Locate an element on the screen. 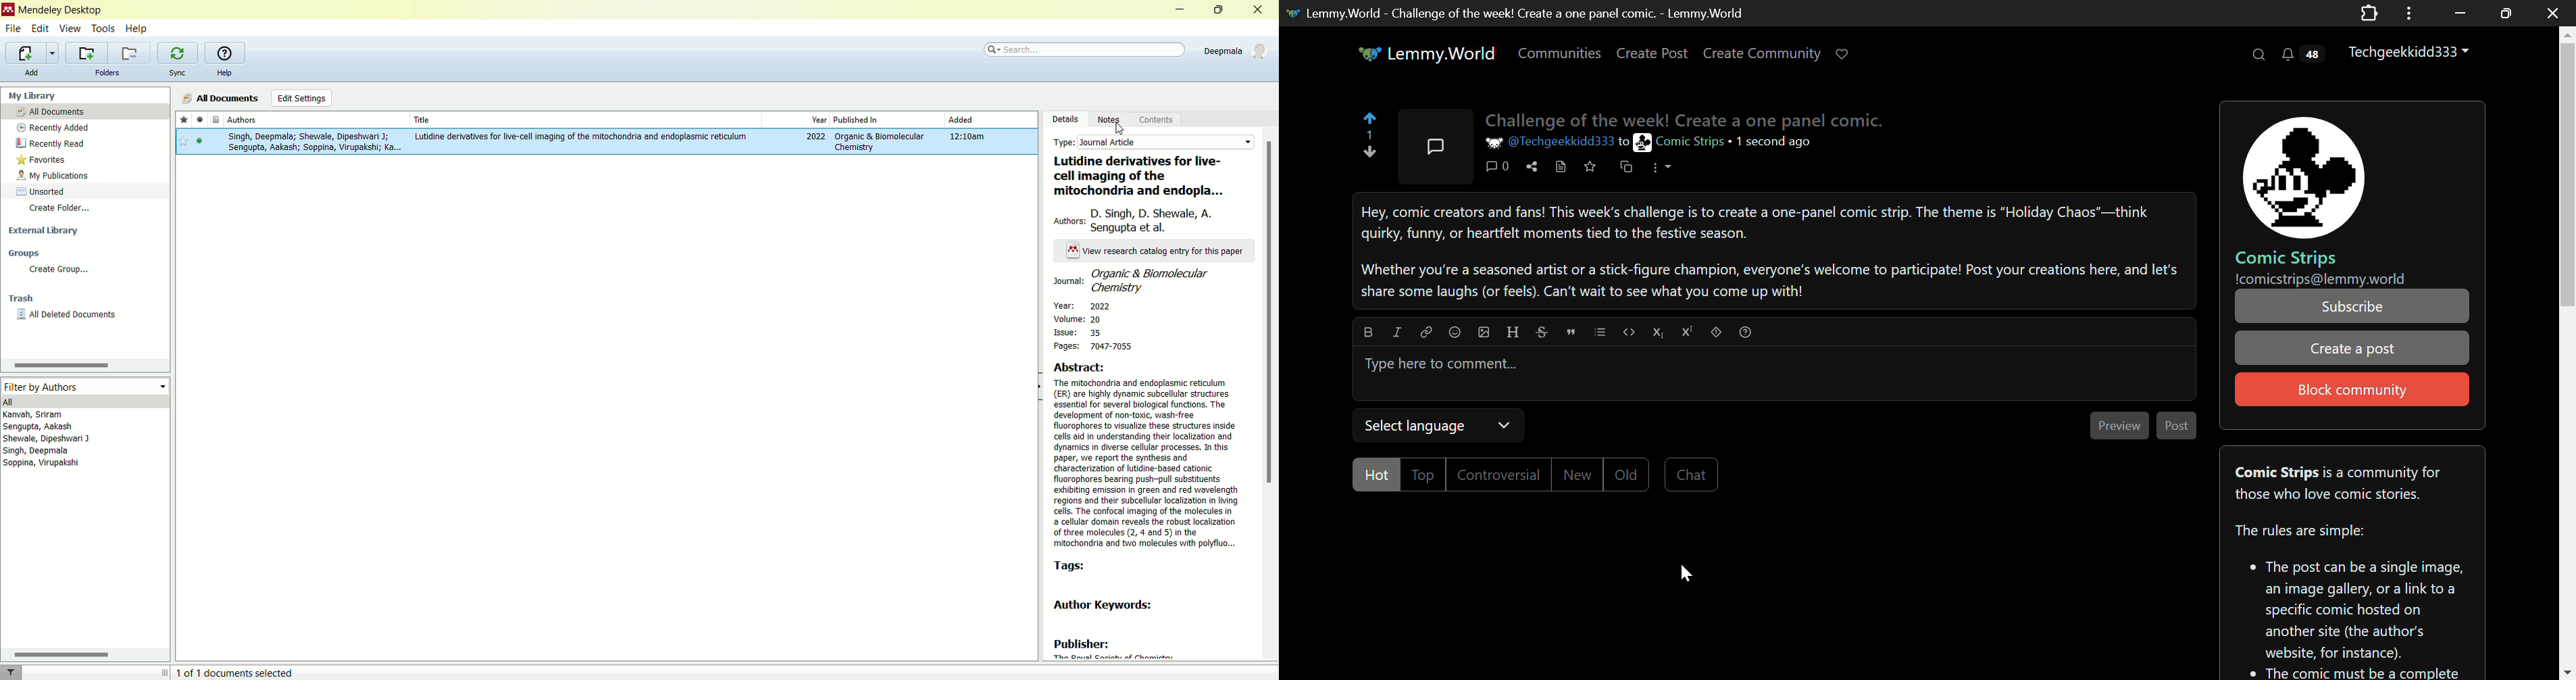  journal article is located at coordinates (1166, 142).